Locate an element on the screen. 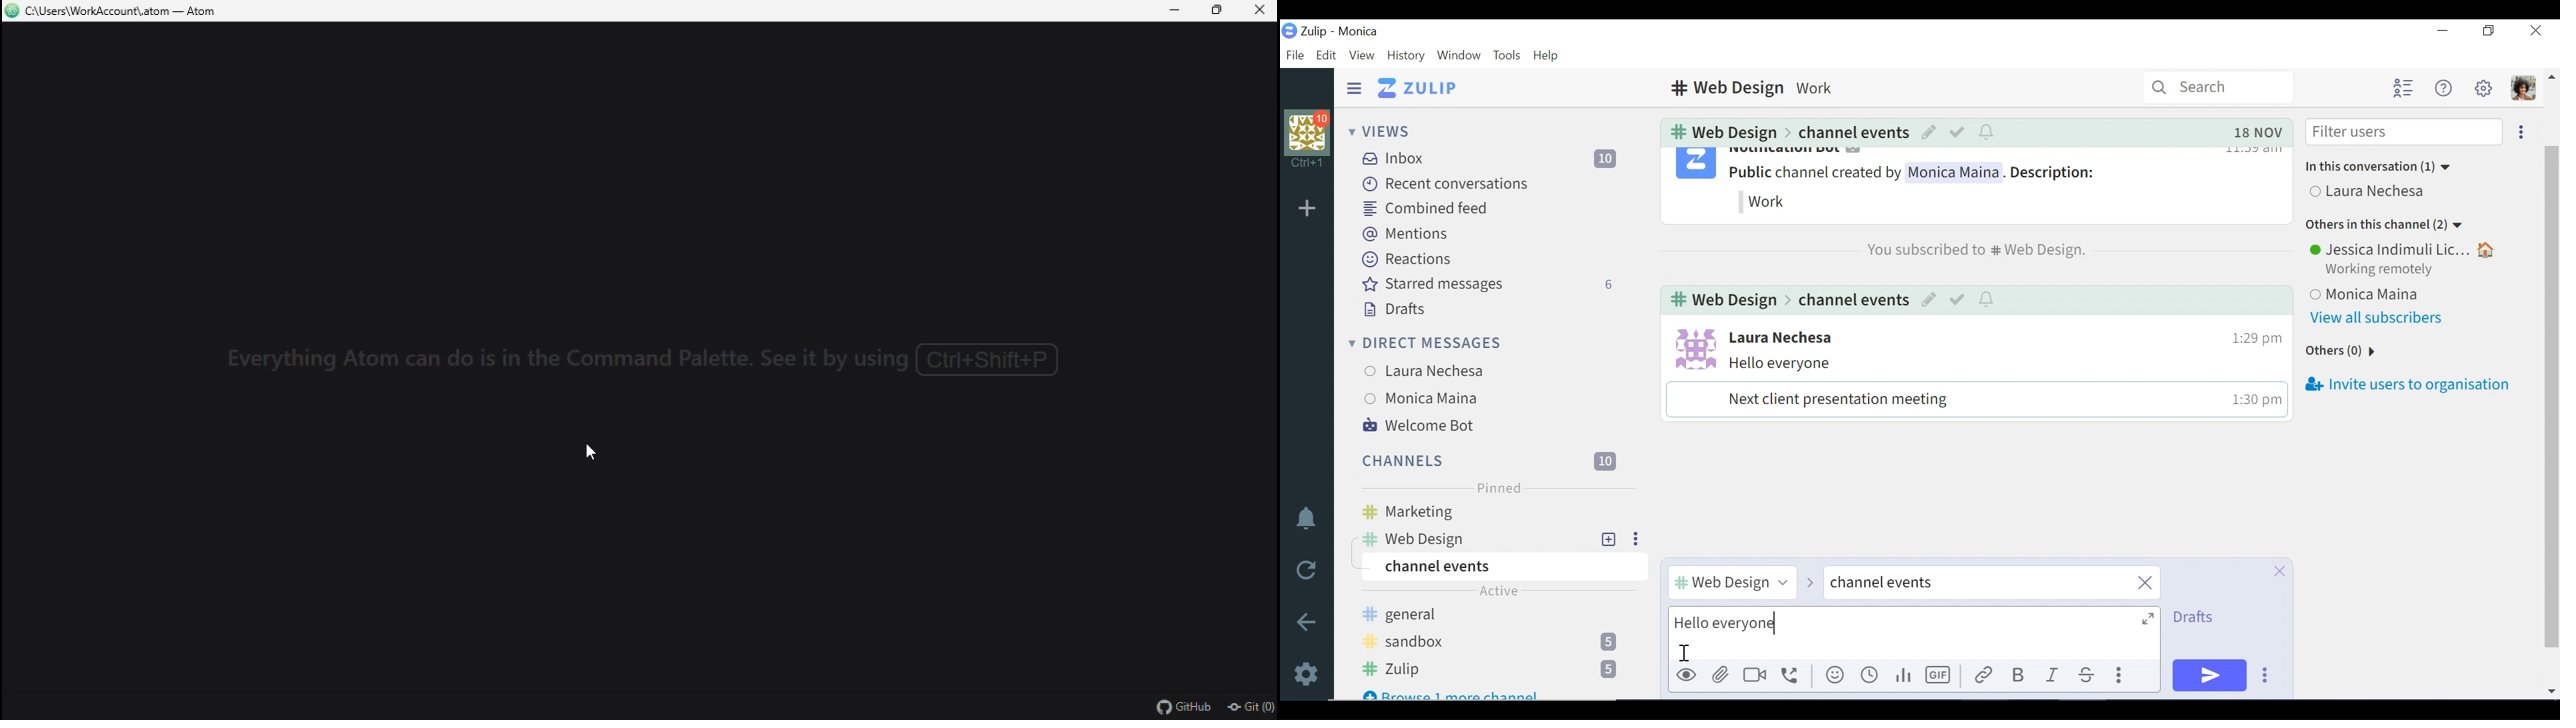  Mentions is located at coordinates (1405, 234).